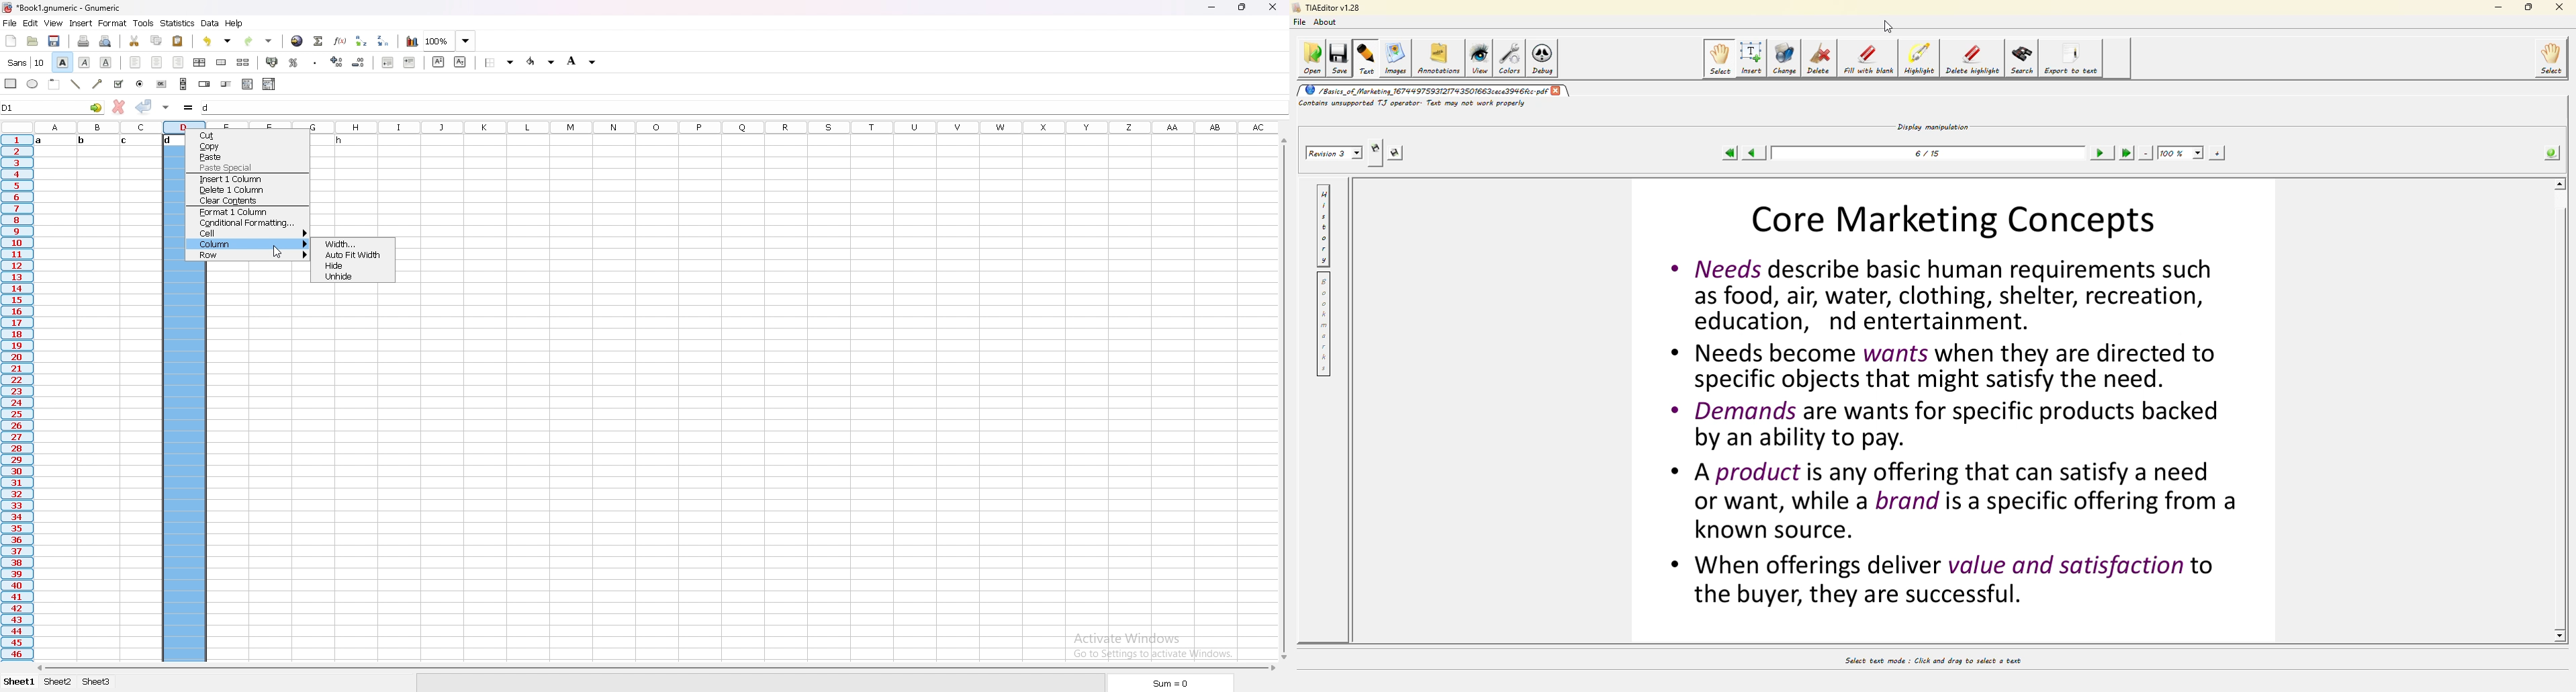  Describe the element at coordinates (55, 41) in the screenshot. I see `save` at that location.